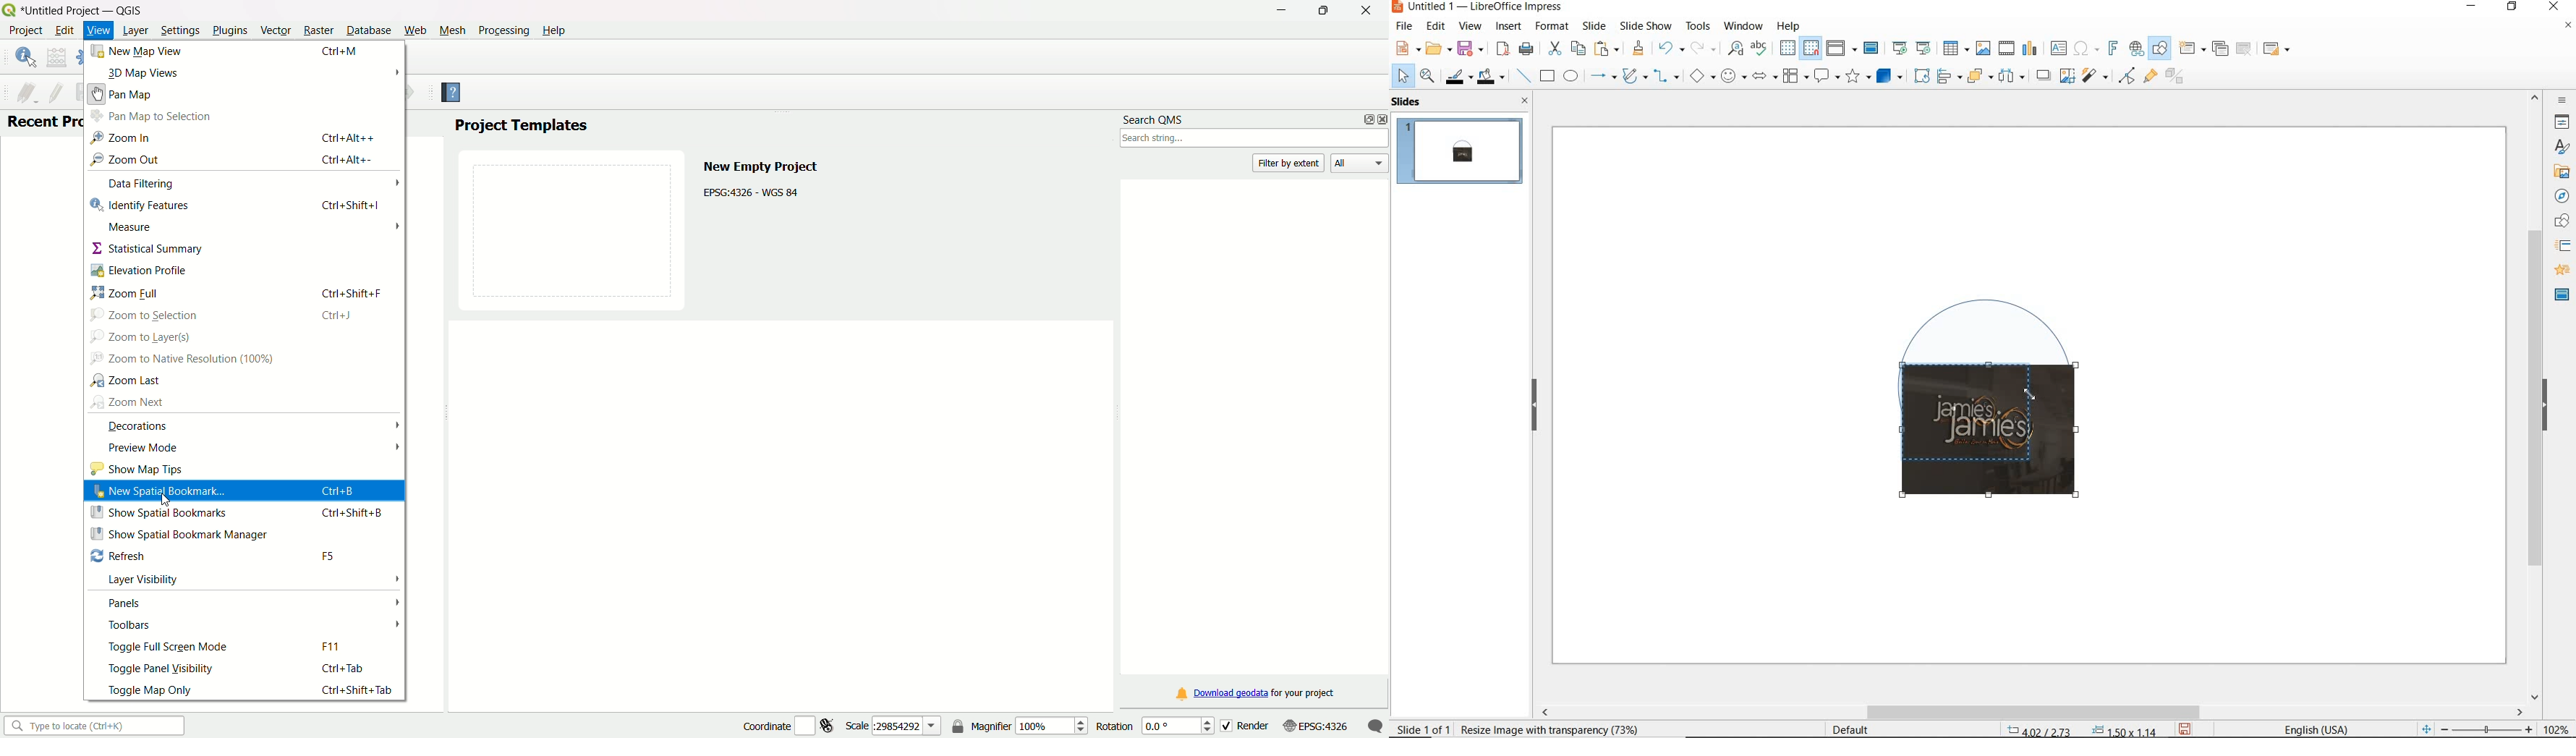 This screenshot has width=2576, height=756. What do you see at coordinates (2096, 74) in the screenshot?
I see `filter` at bounding box center [2096, 74].